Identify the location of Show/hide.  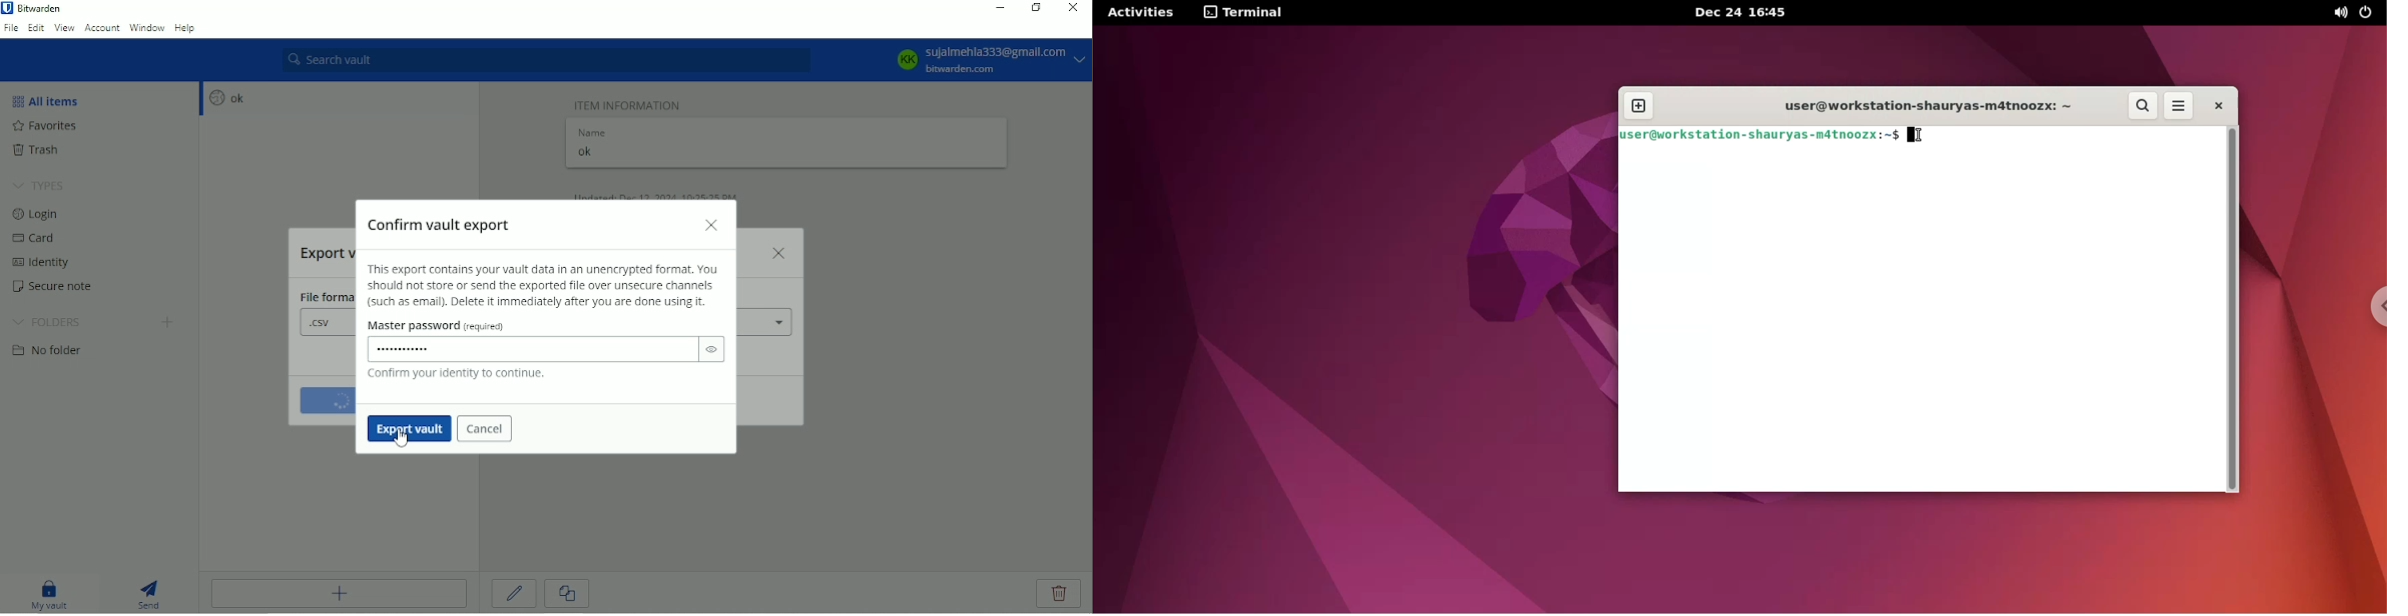
(712, 350).